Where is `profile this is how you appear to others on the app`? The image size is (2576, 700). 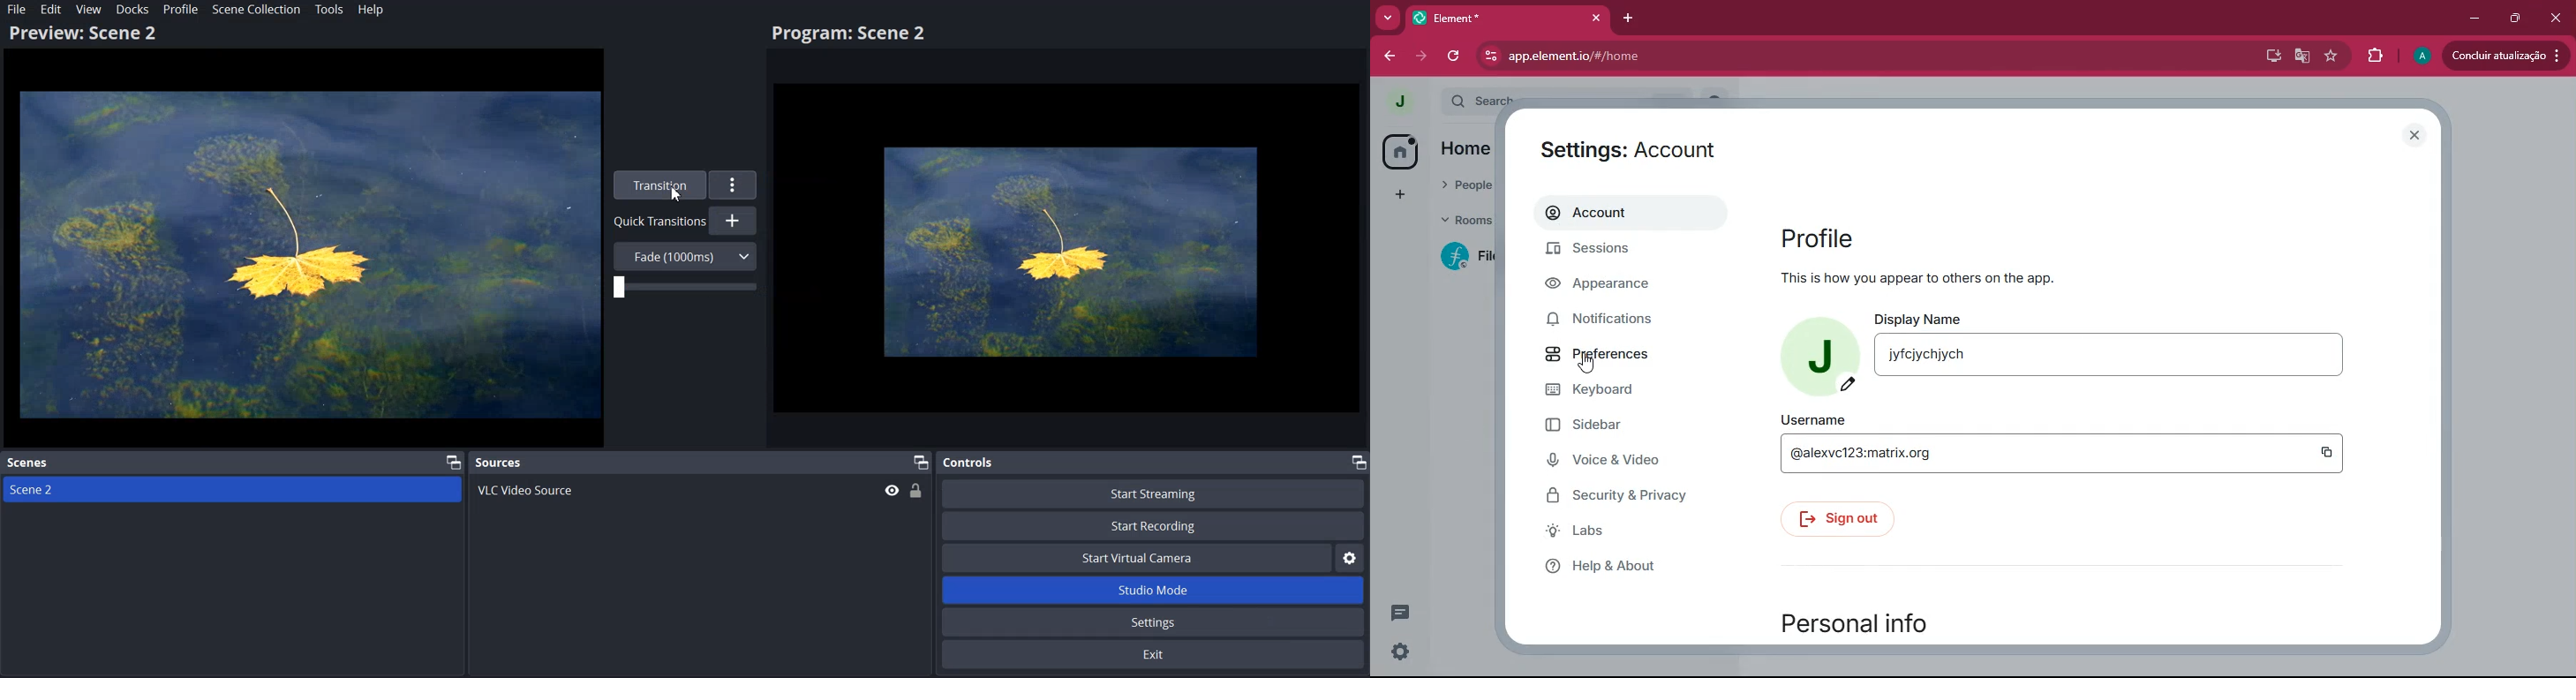 profile this is how you appear to others on the app is located at coordinates (1958, 257).